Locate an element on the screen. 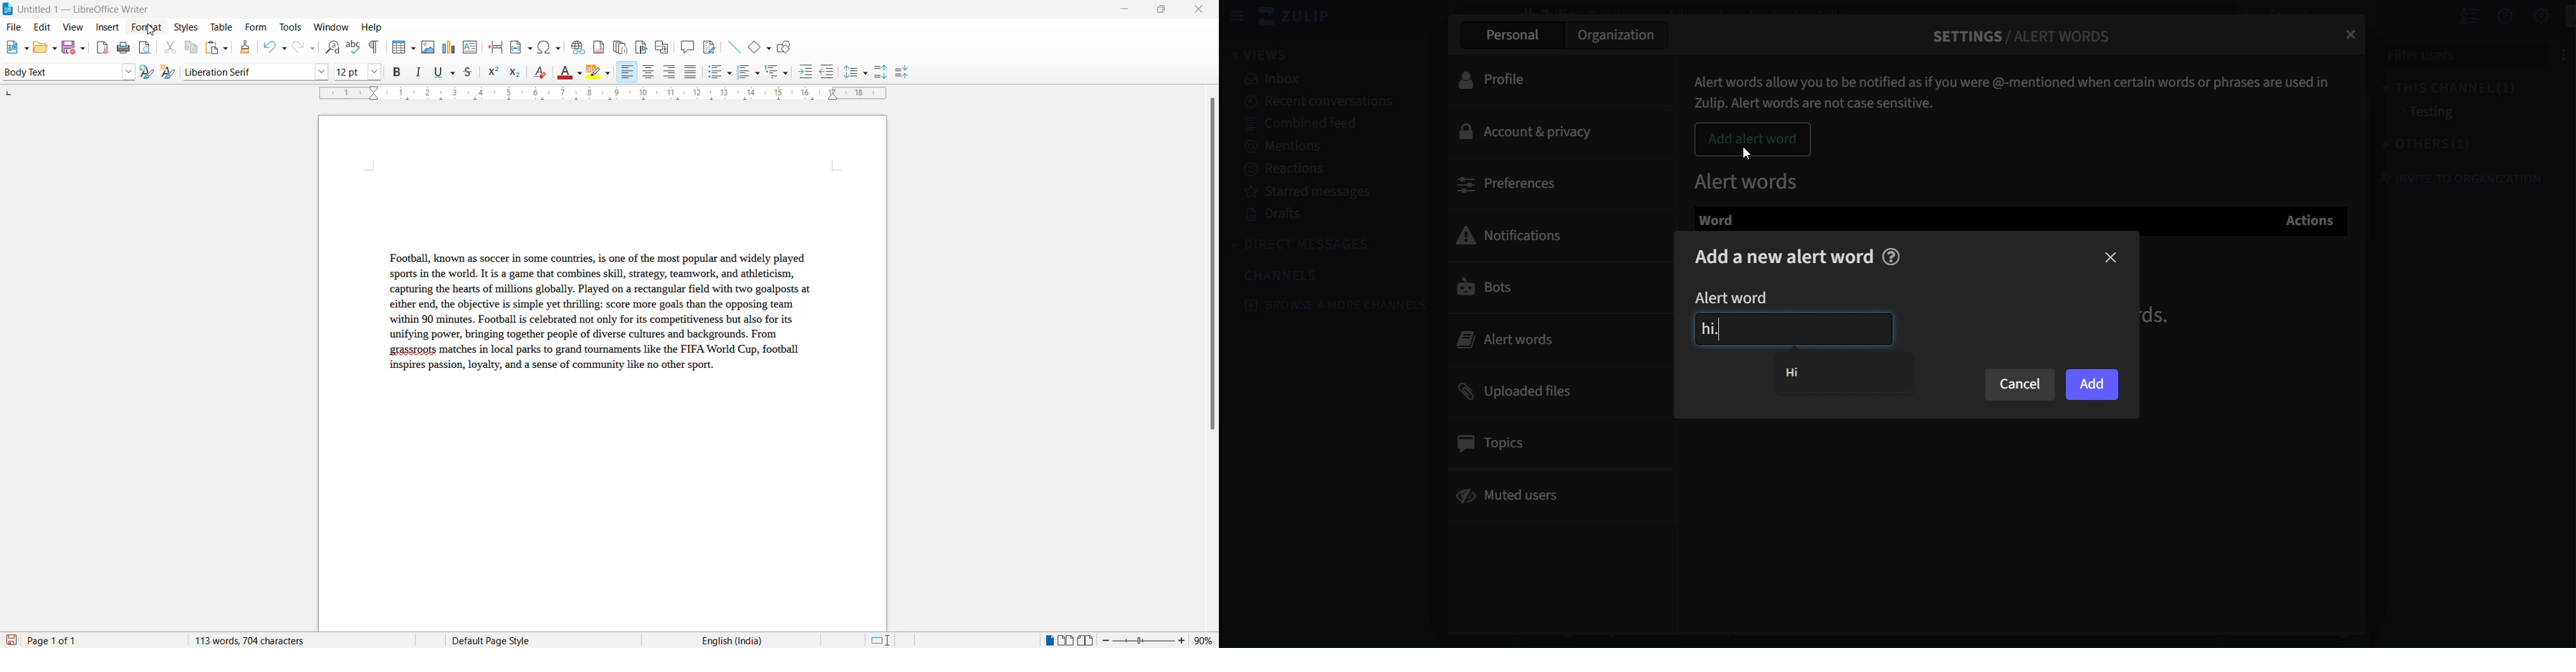  combined feed is located at coordinates (1307, 125).